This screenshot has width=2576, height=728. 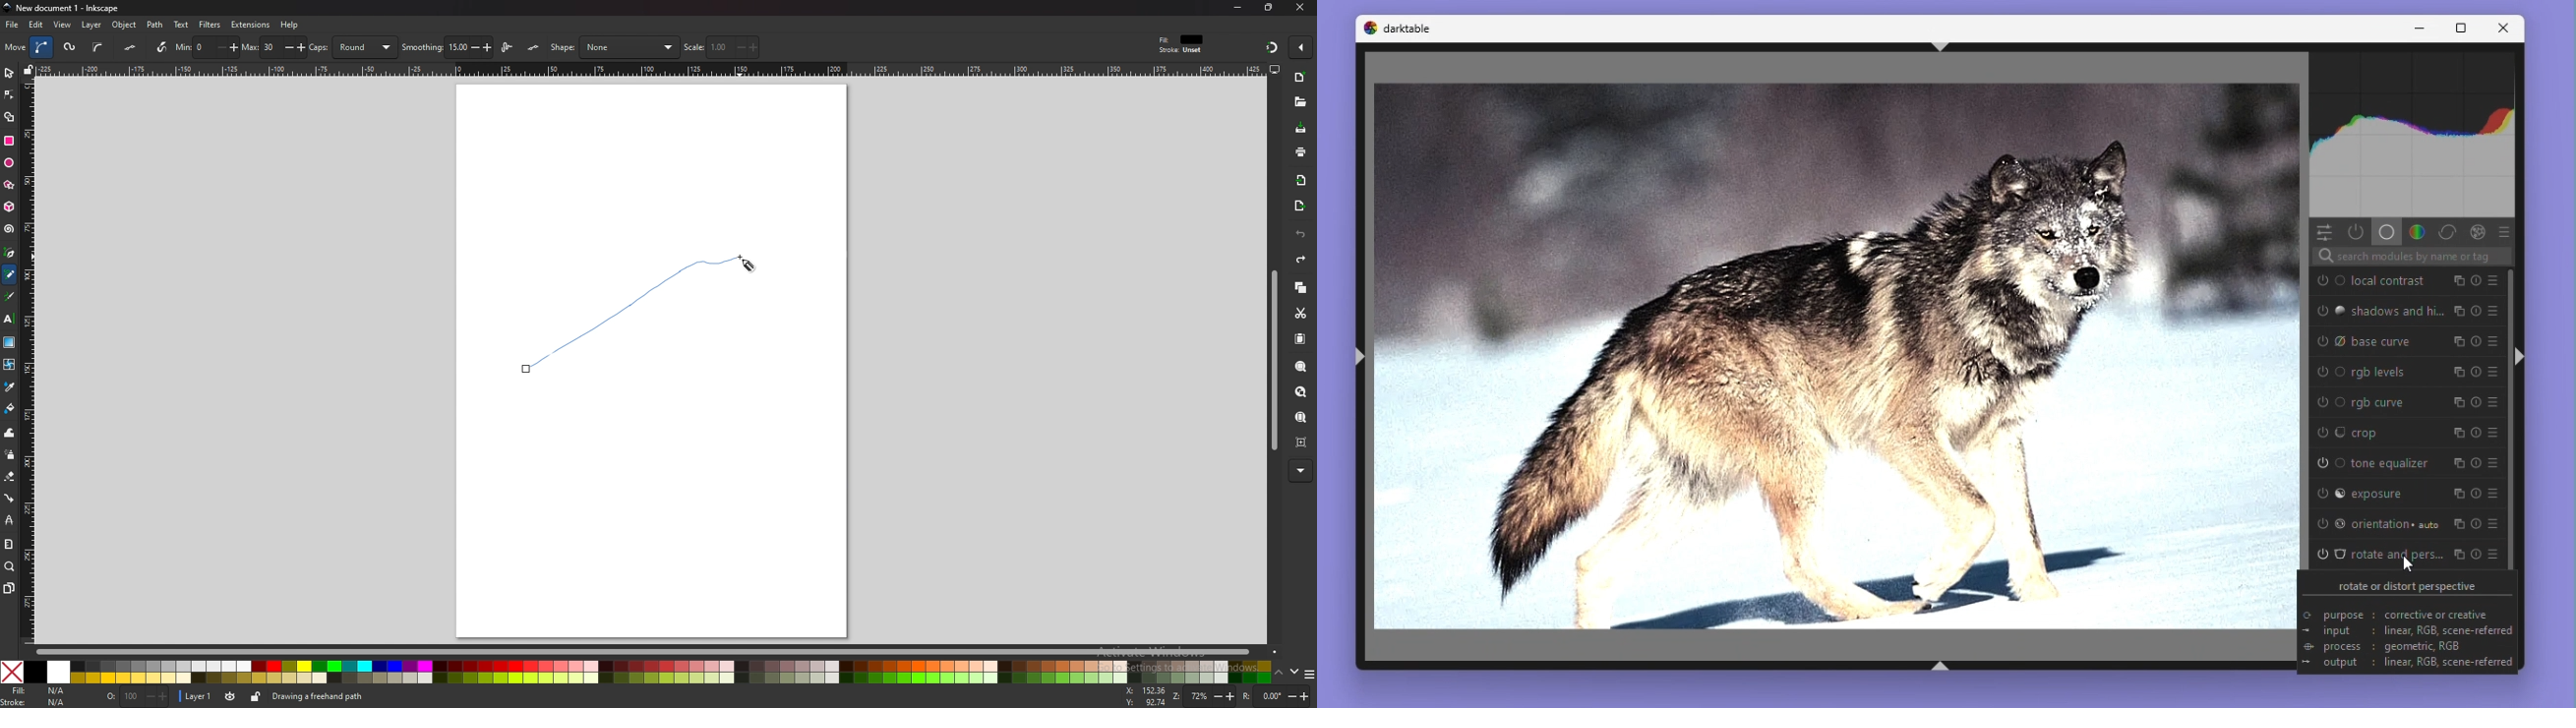 What do you see at coordinates (1205, 696) in the screenshot?
I see `zoom` at bounding box center [1205, 696].